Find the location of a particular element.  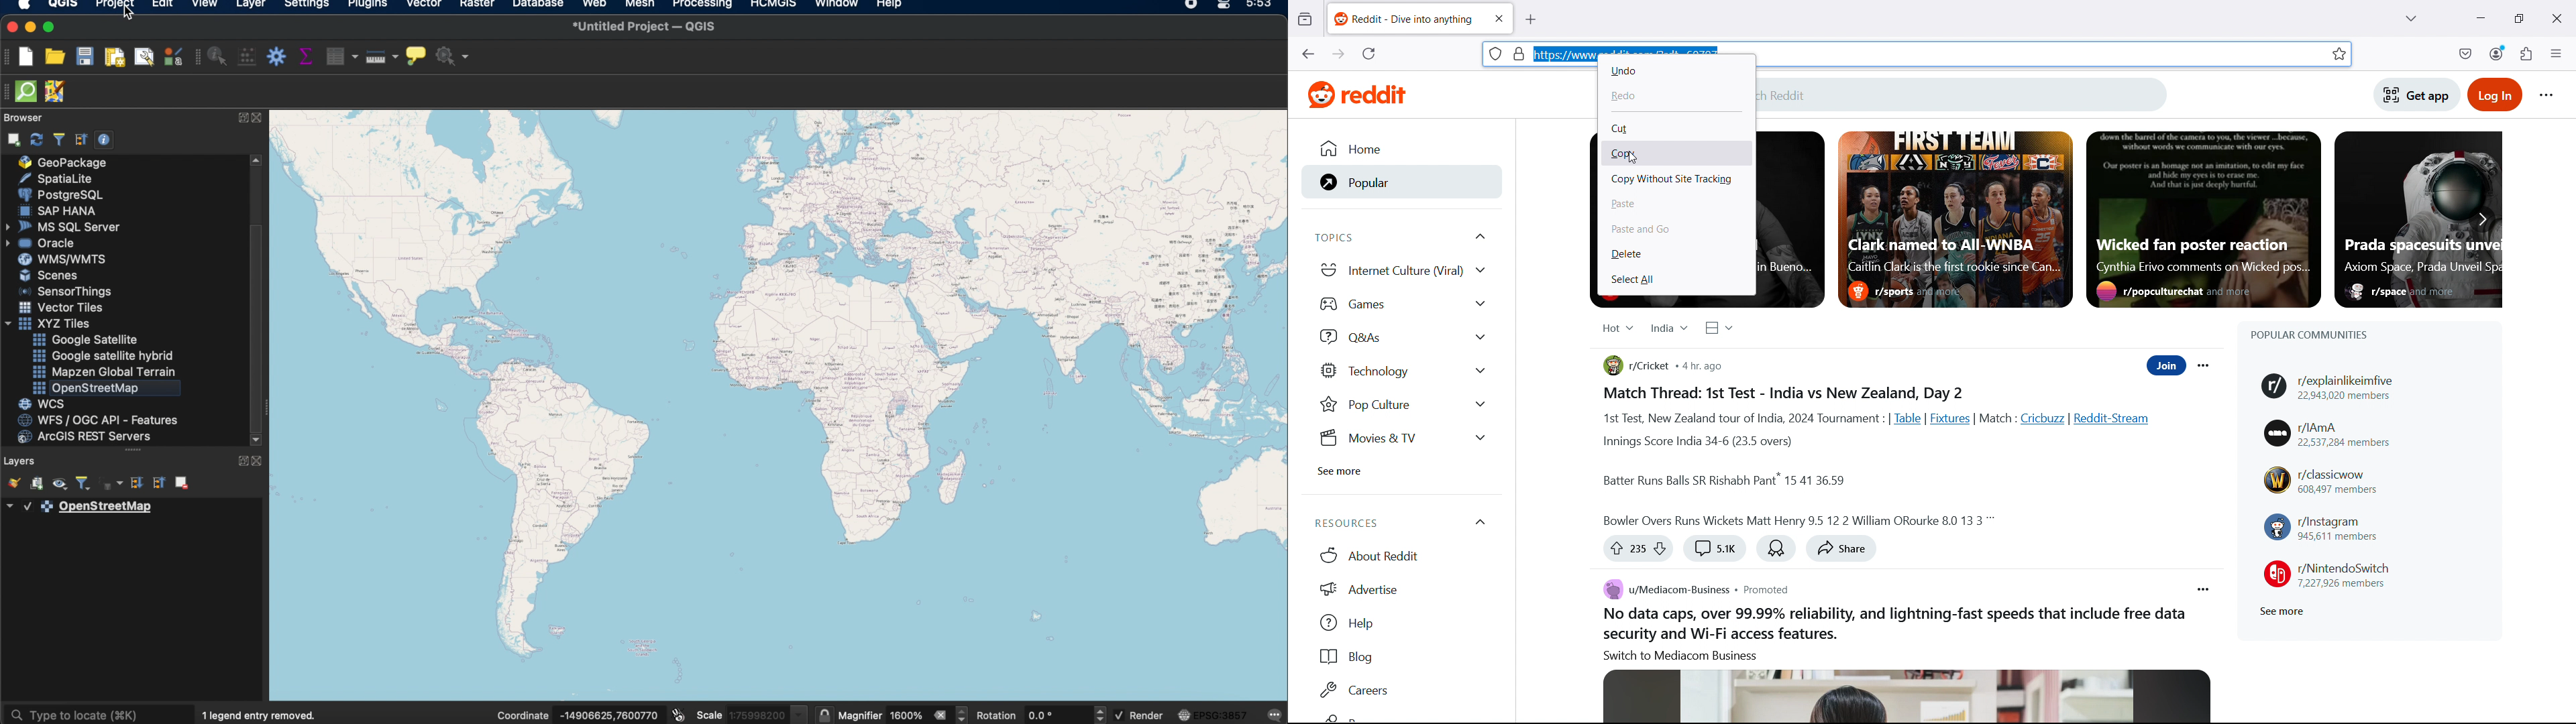

redo is located at coordinates (1676, 95).